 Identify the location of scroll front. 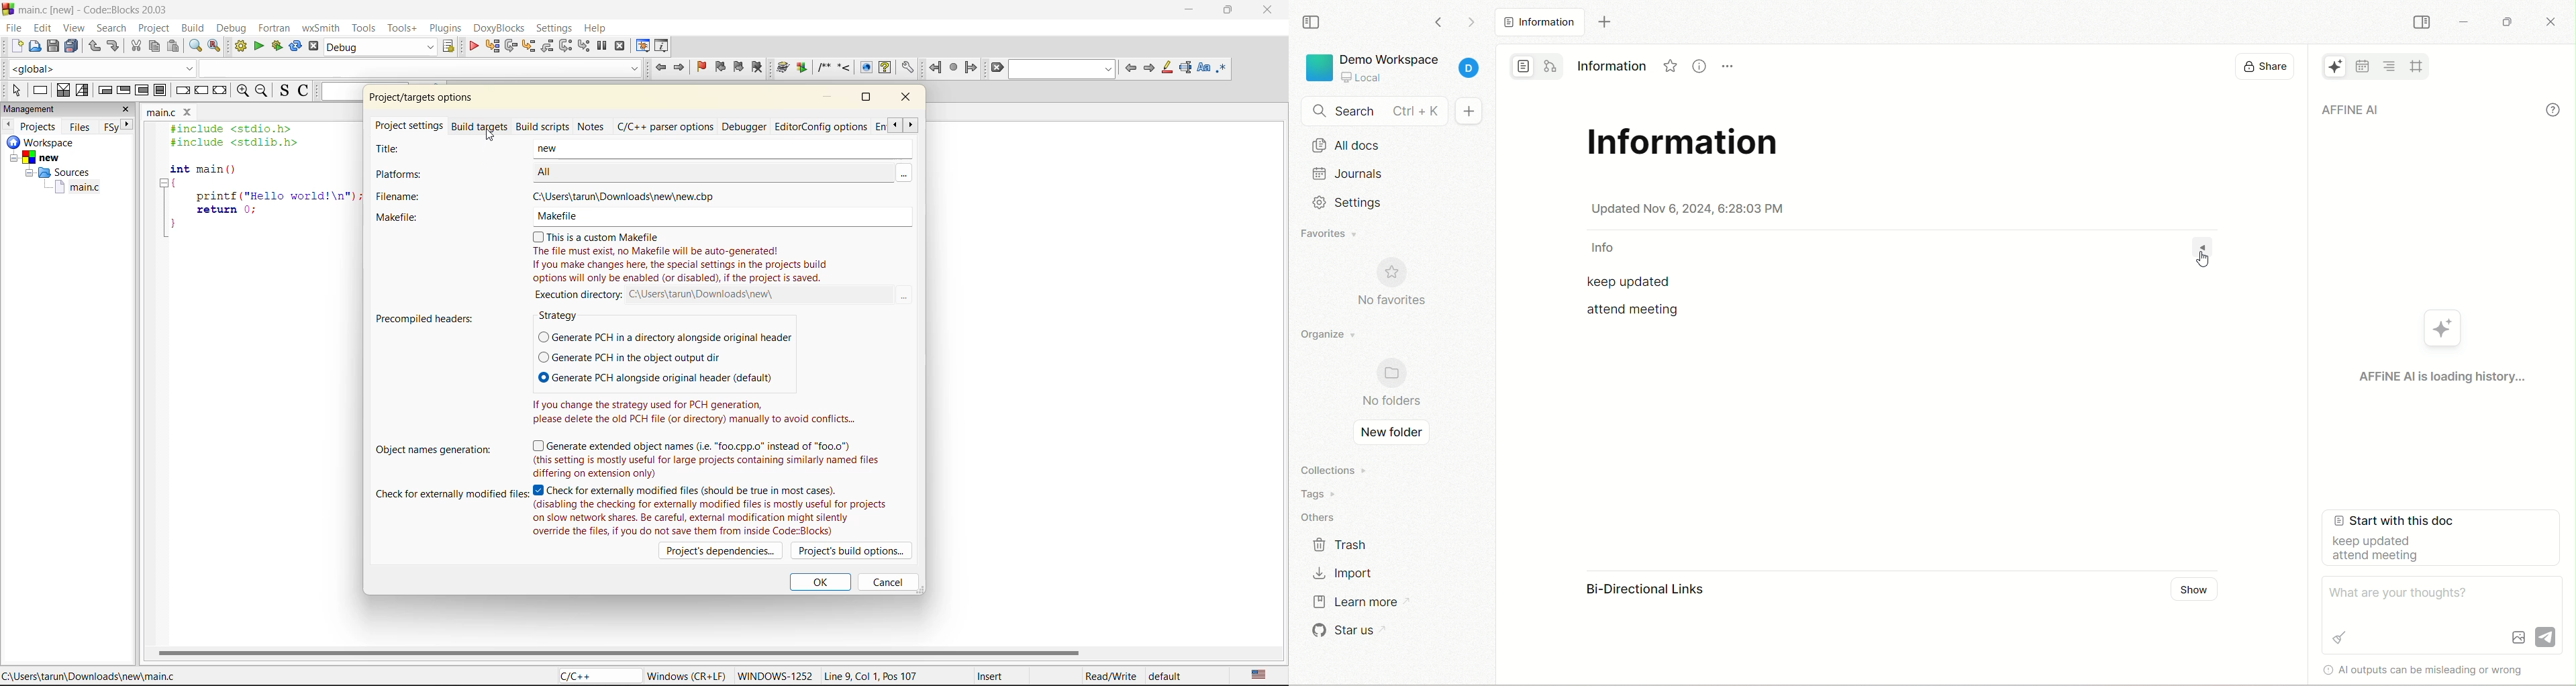
(911, 127).